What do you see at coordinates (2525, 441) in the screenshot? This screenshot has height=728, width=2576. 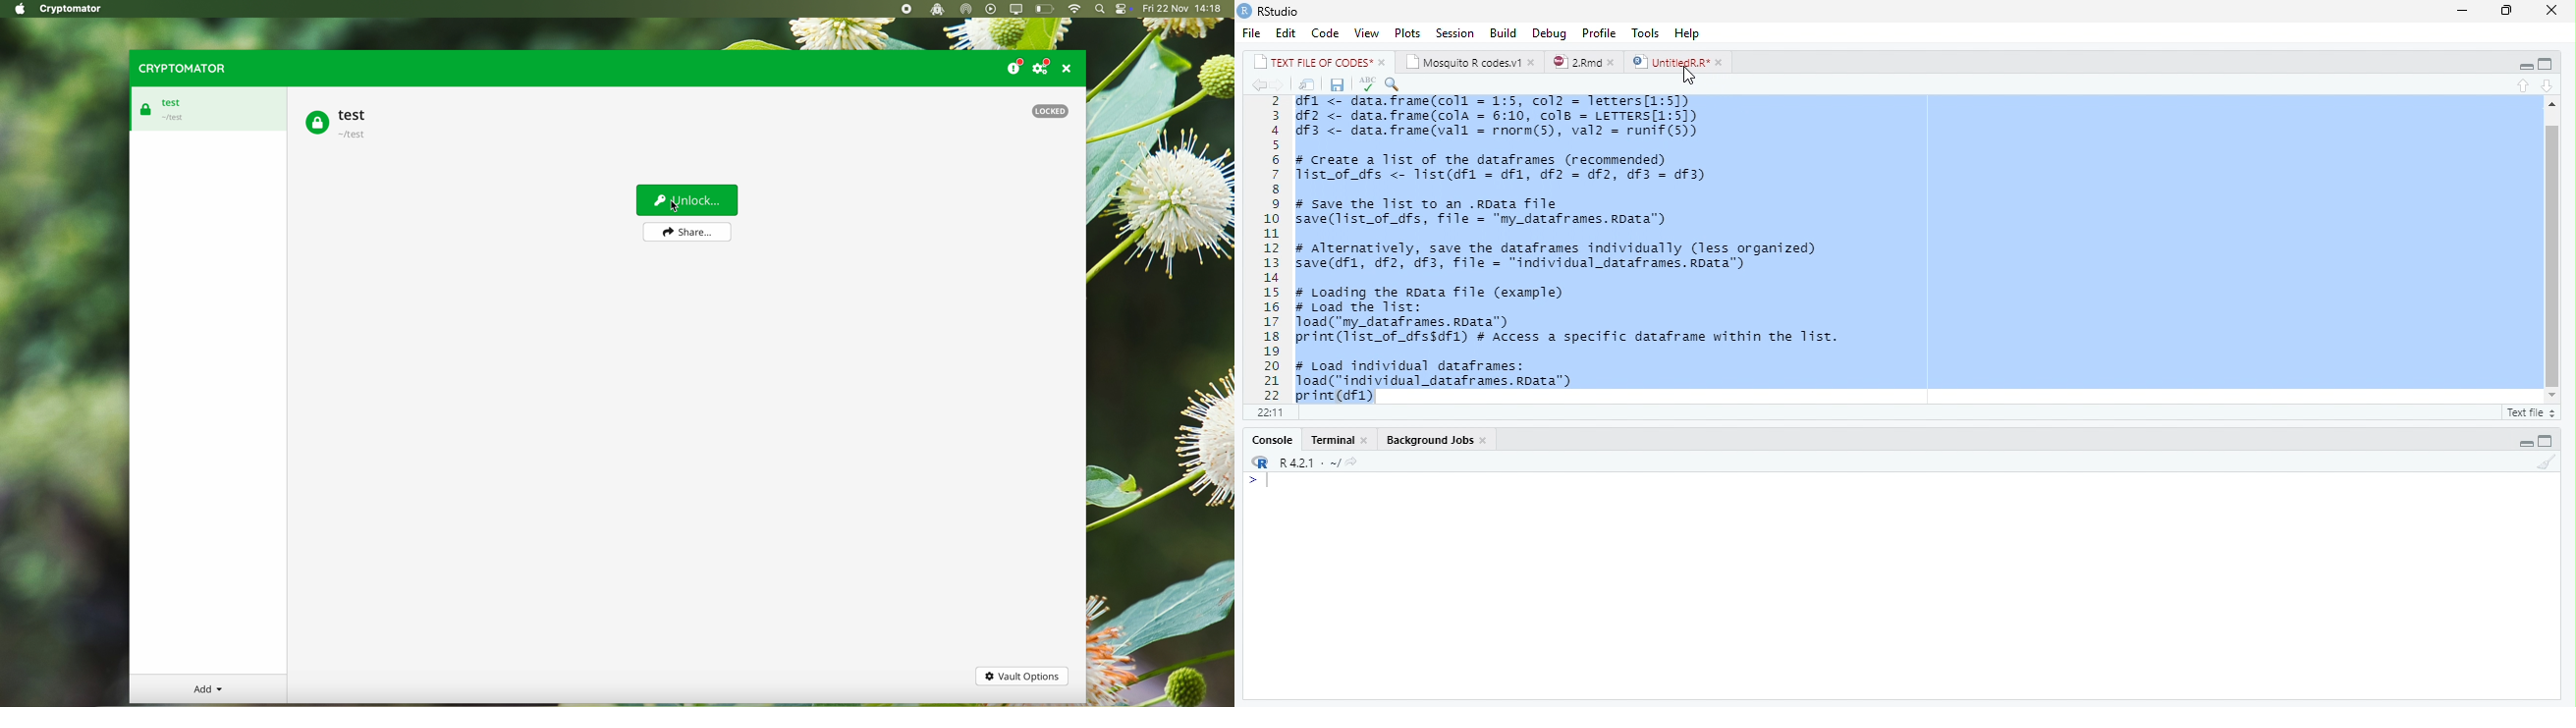 I see `Hide` at bounding box center [2525, 441].